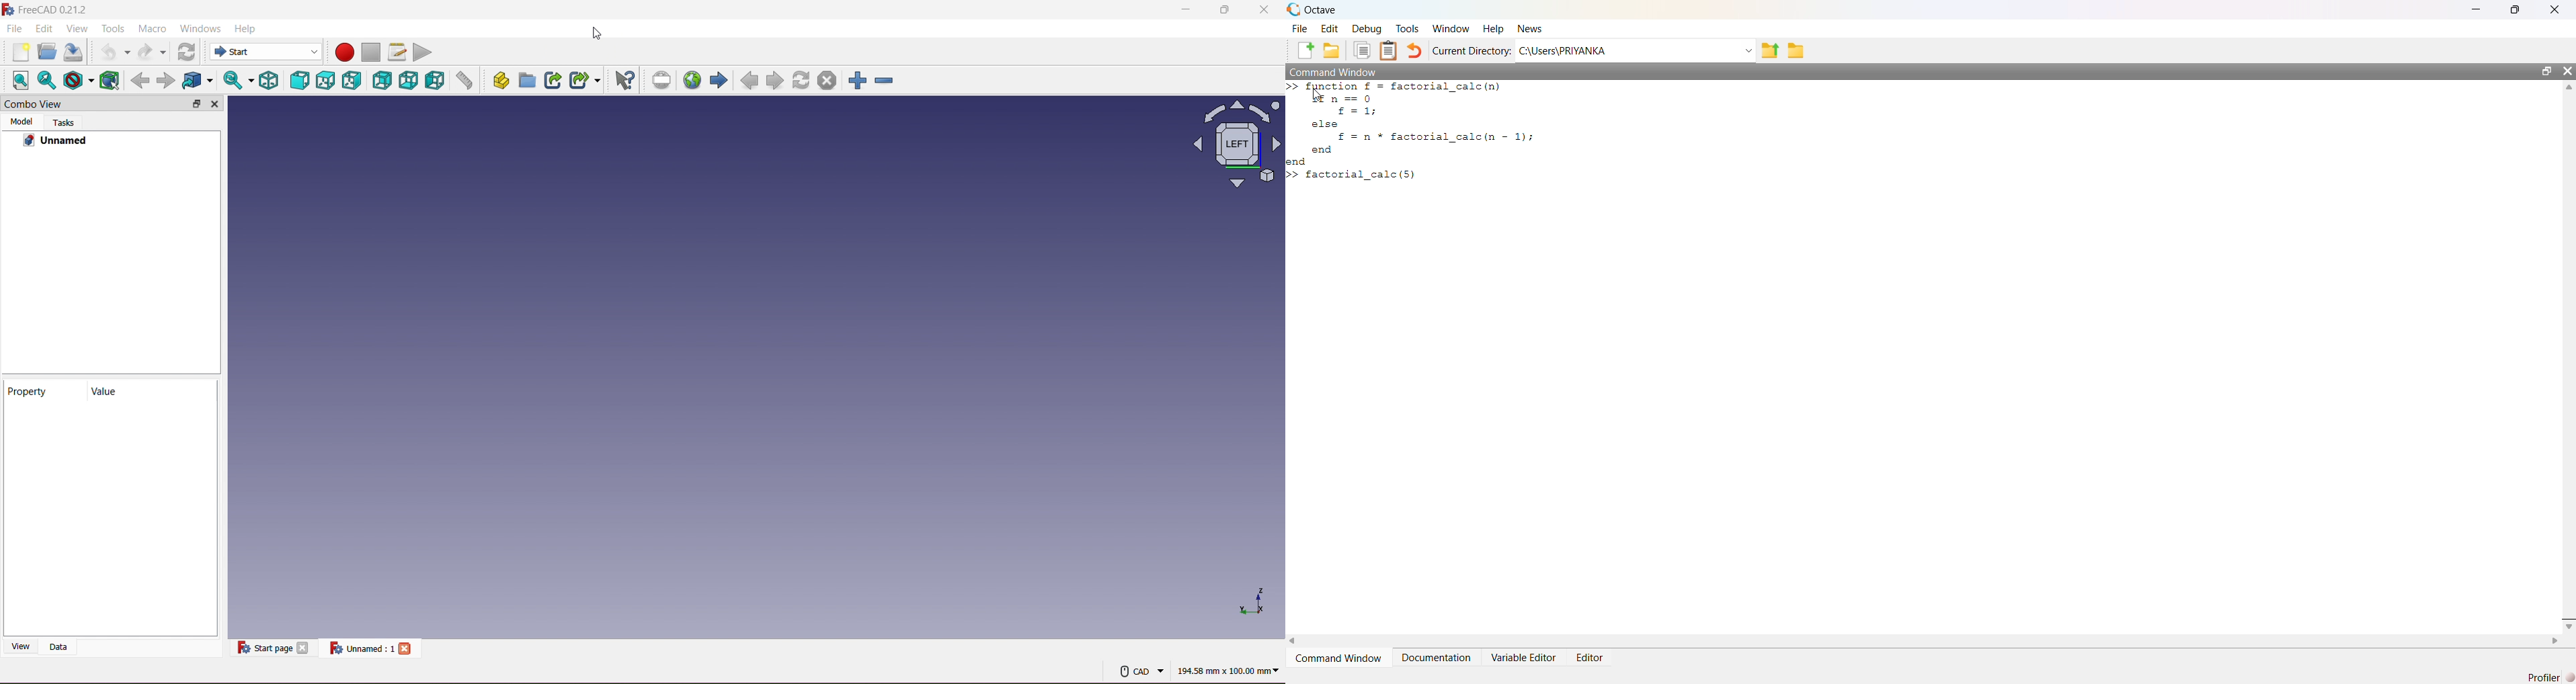 This screenshot has width=2576, height=700. I want to click on window, so click(1452, 28).